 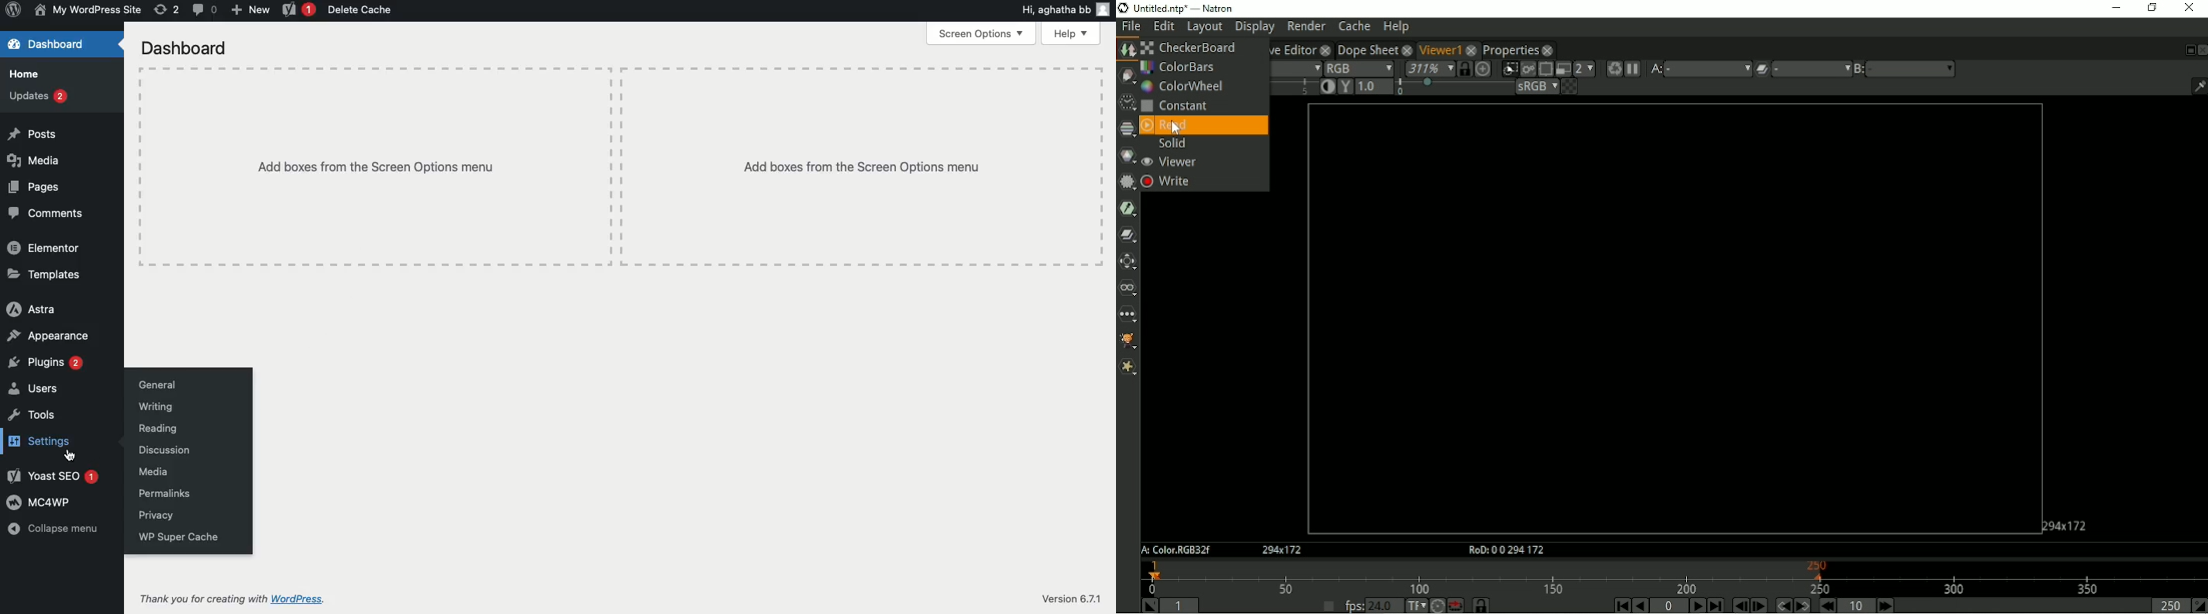 What do you see at coordinates (980, 35) in the screenshot?
I see `Screen options` at bounding box center [980, 35].